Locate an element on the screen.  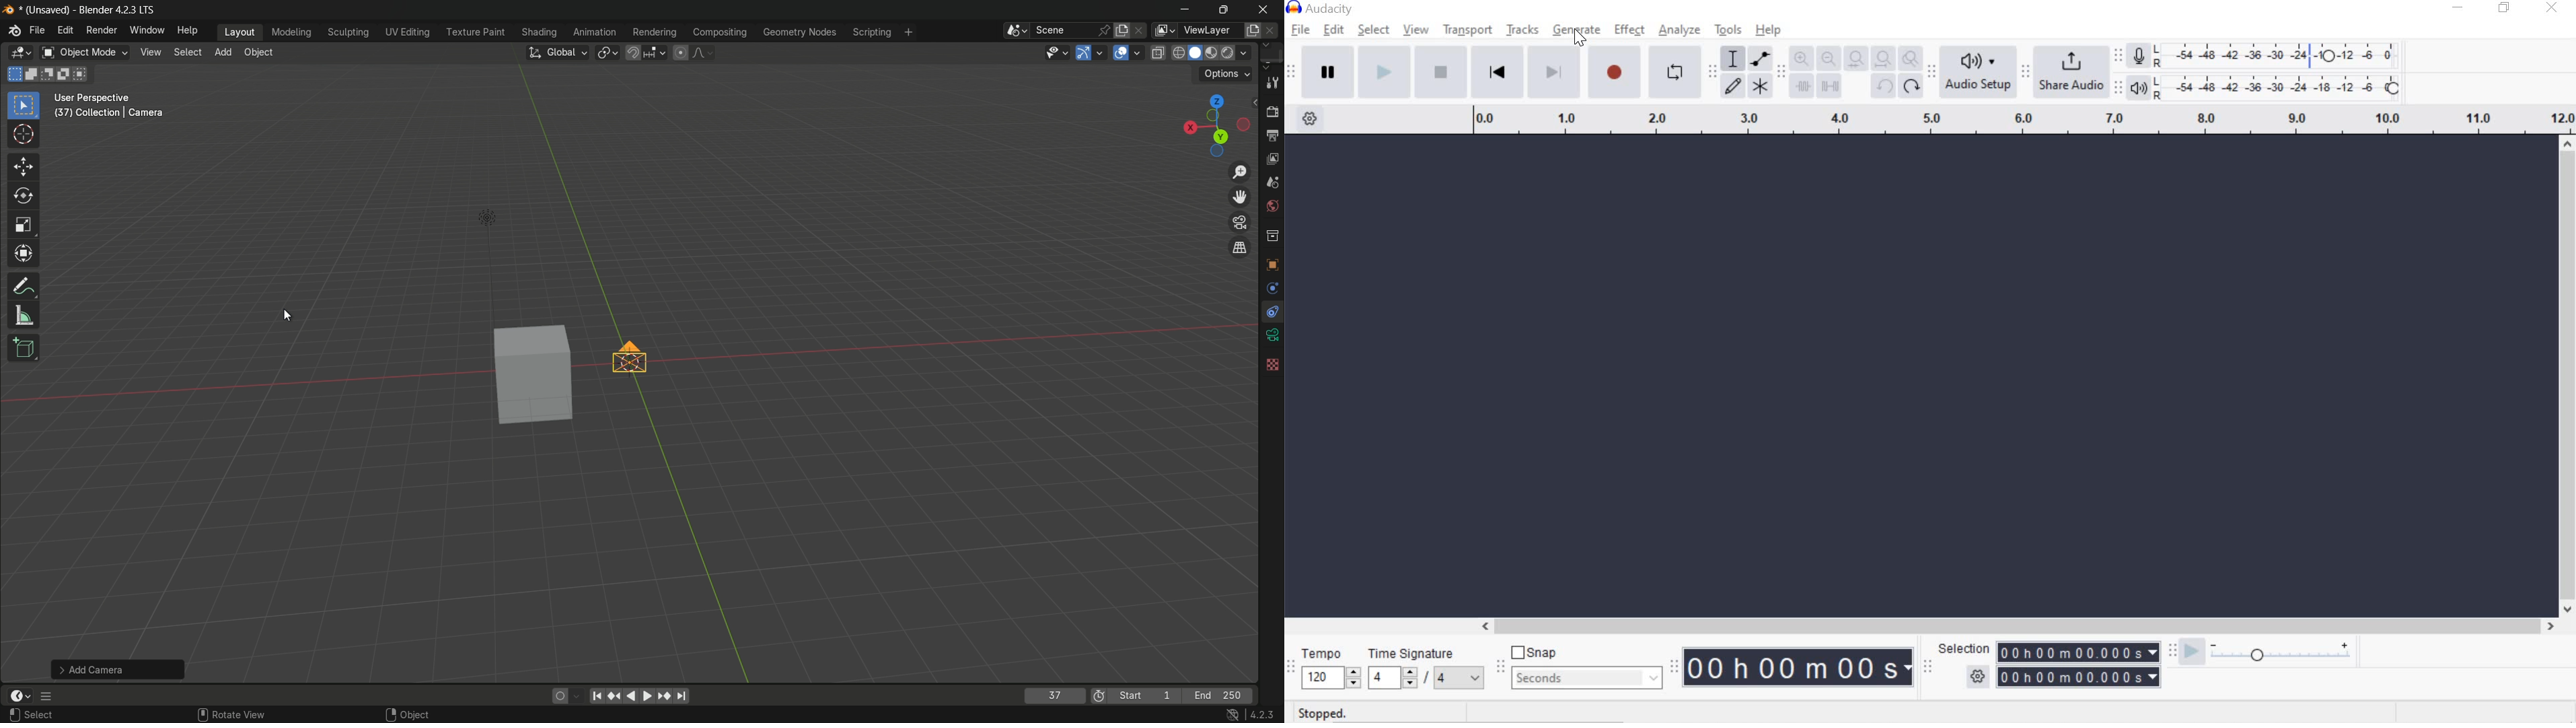
Envelope tool is located at coordinates (1758, 59).